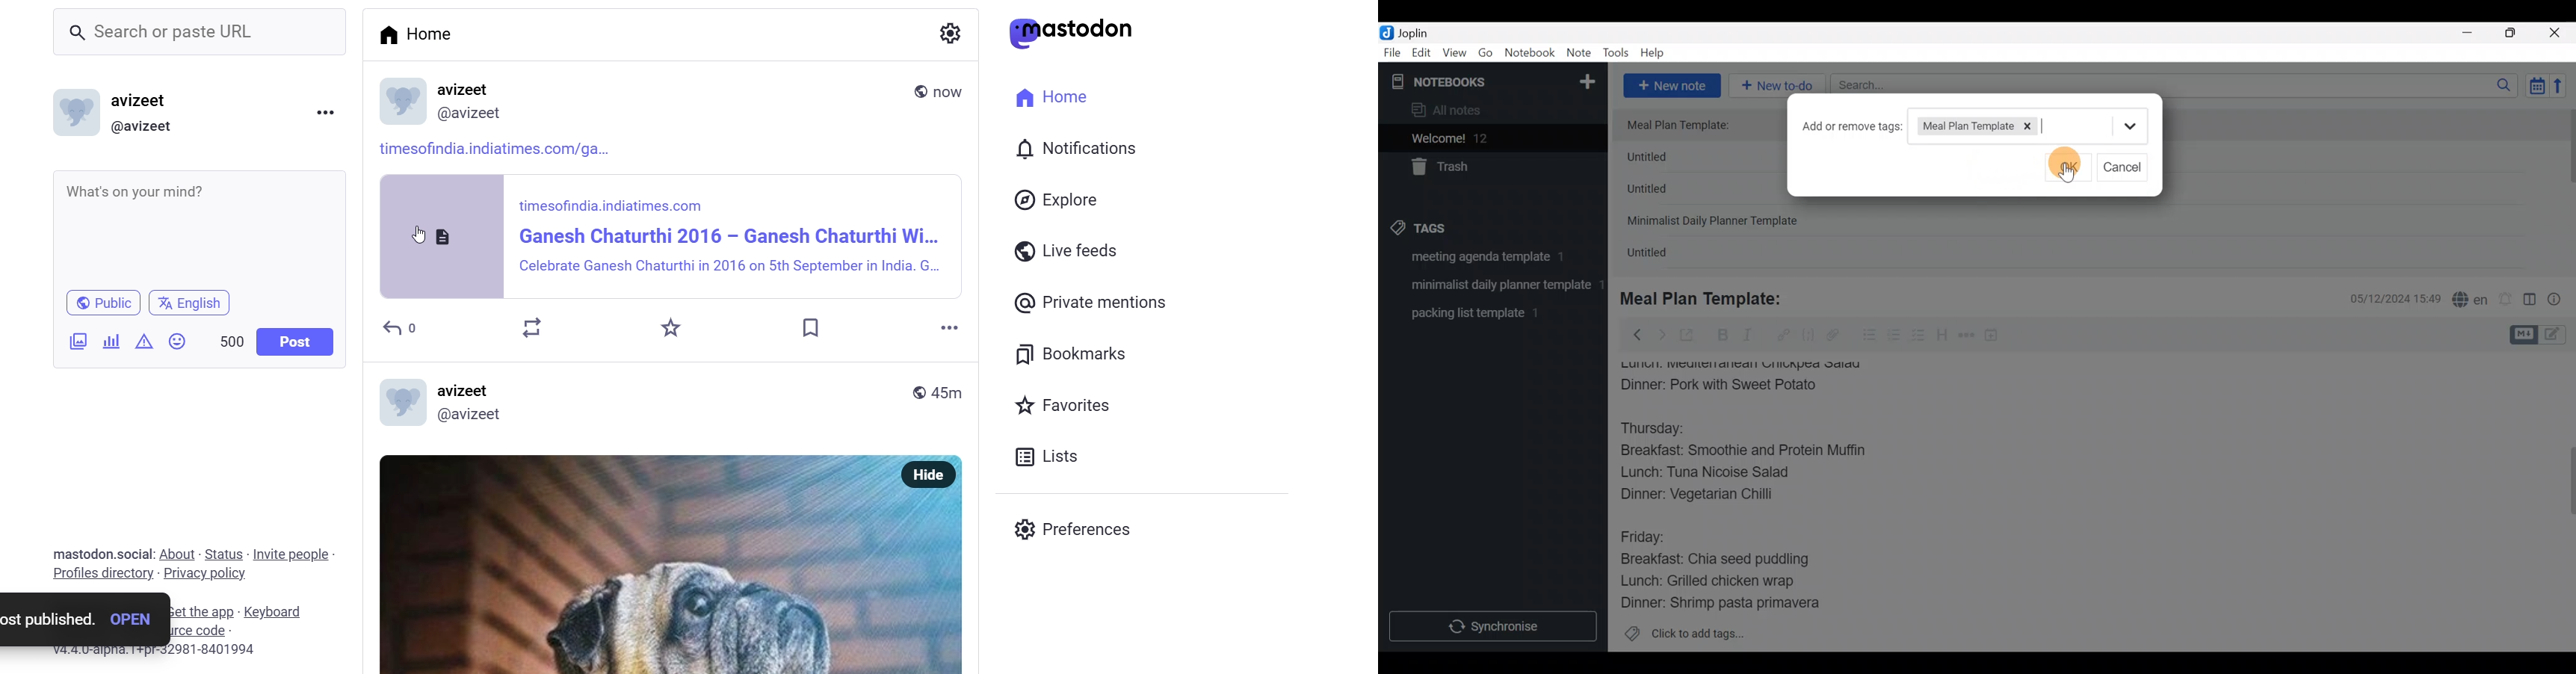  Describe the element at coordinates (2126, 167) in the screenshot. I see `Cancel` at that location.